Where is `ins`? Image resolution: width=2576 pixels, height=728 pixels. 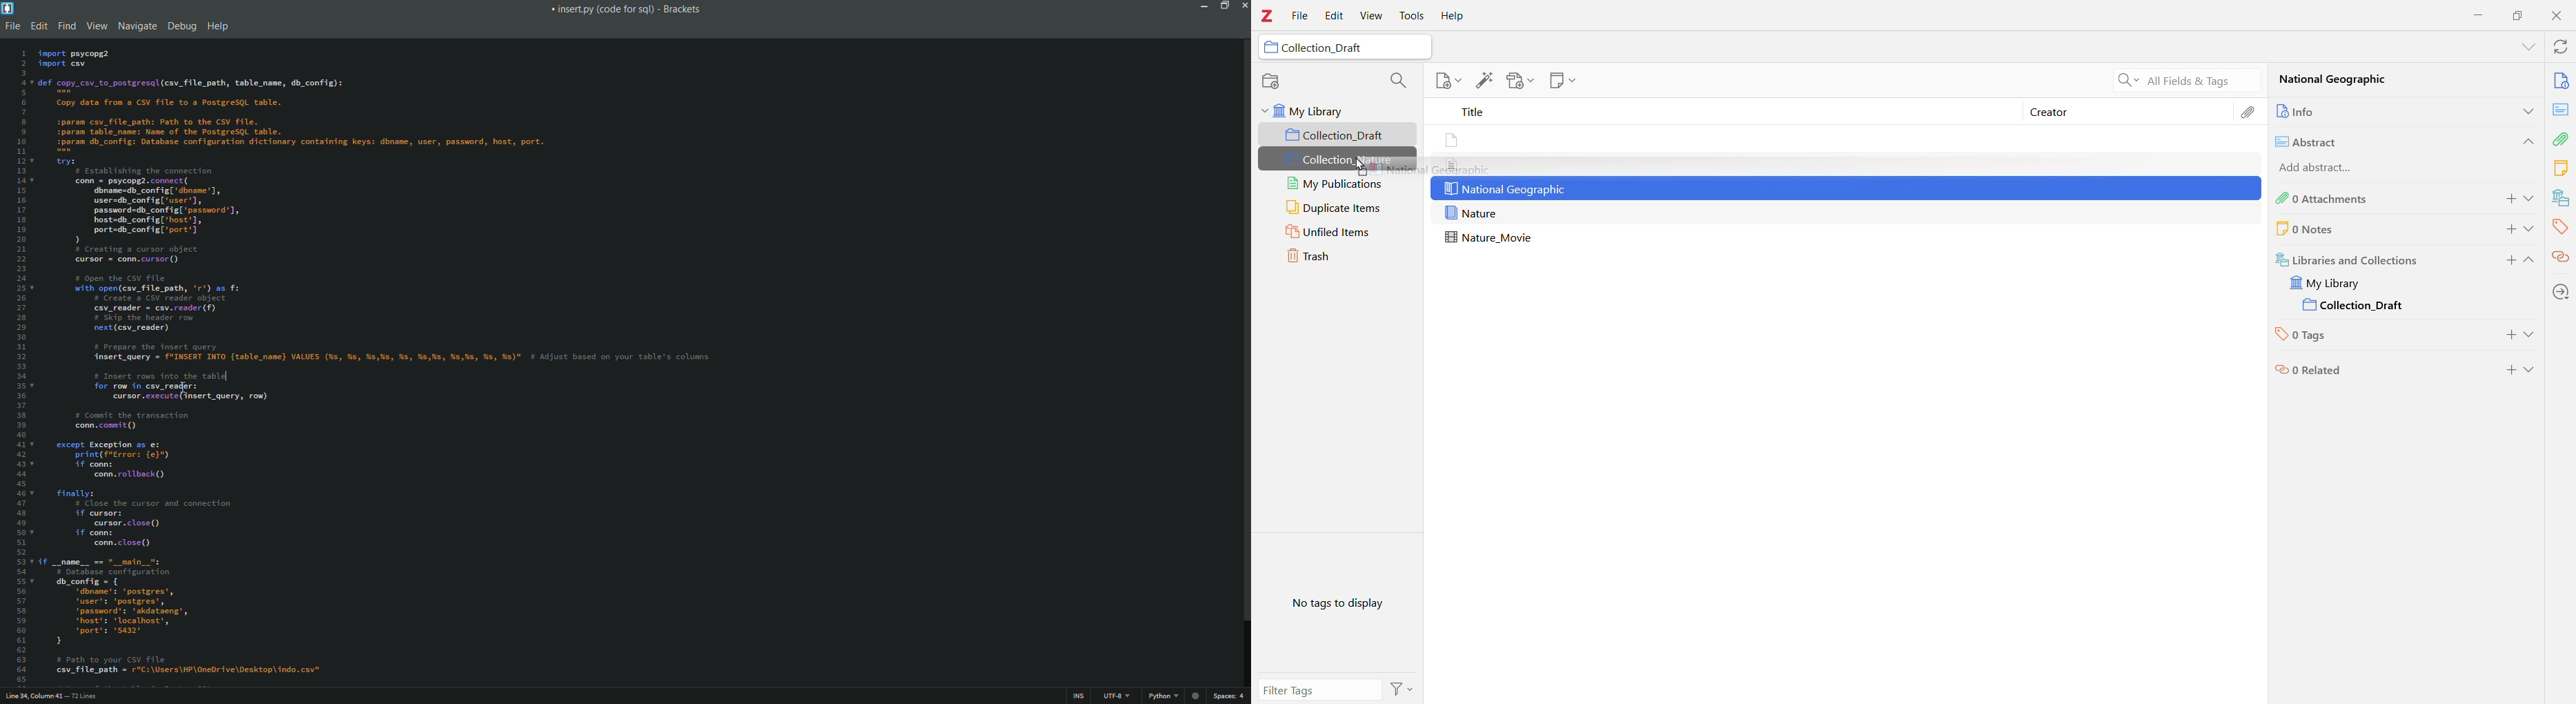
ins is located at coordinates (1080, 697).